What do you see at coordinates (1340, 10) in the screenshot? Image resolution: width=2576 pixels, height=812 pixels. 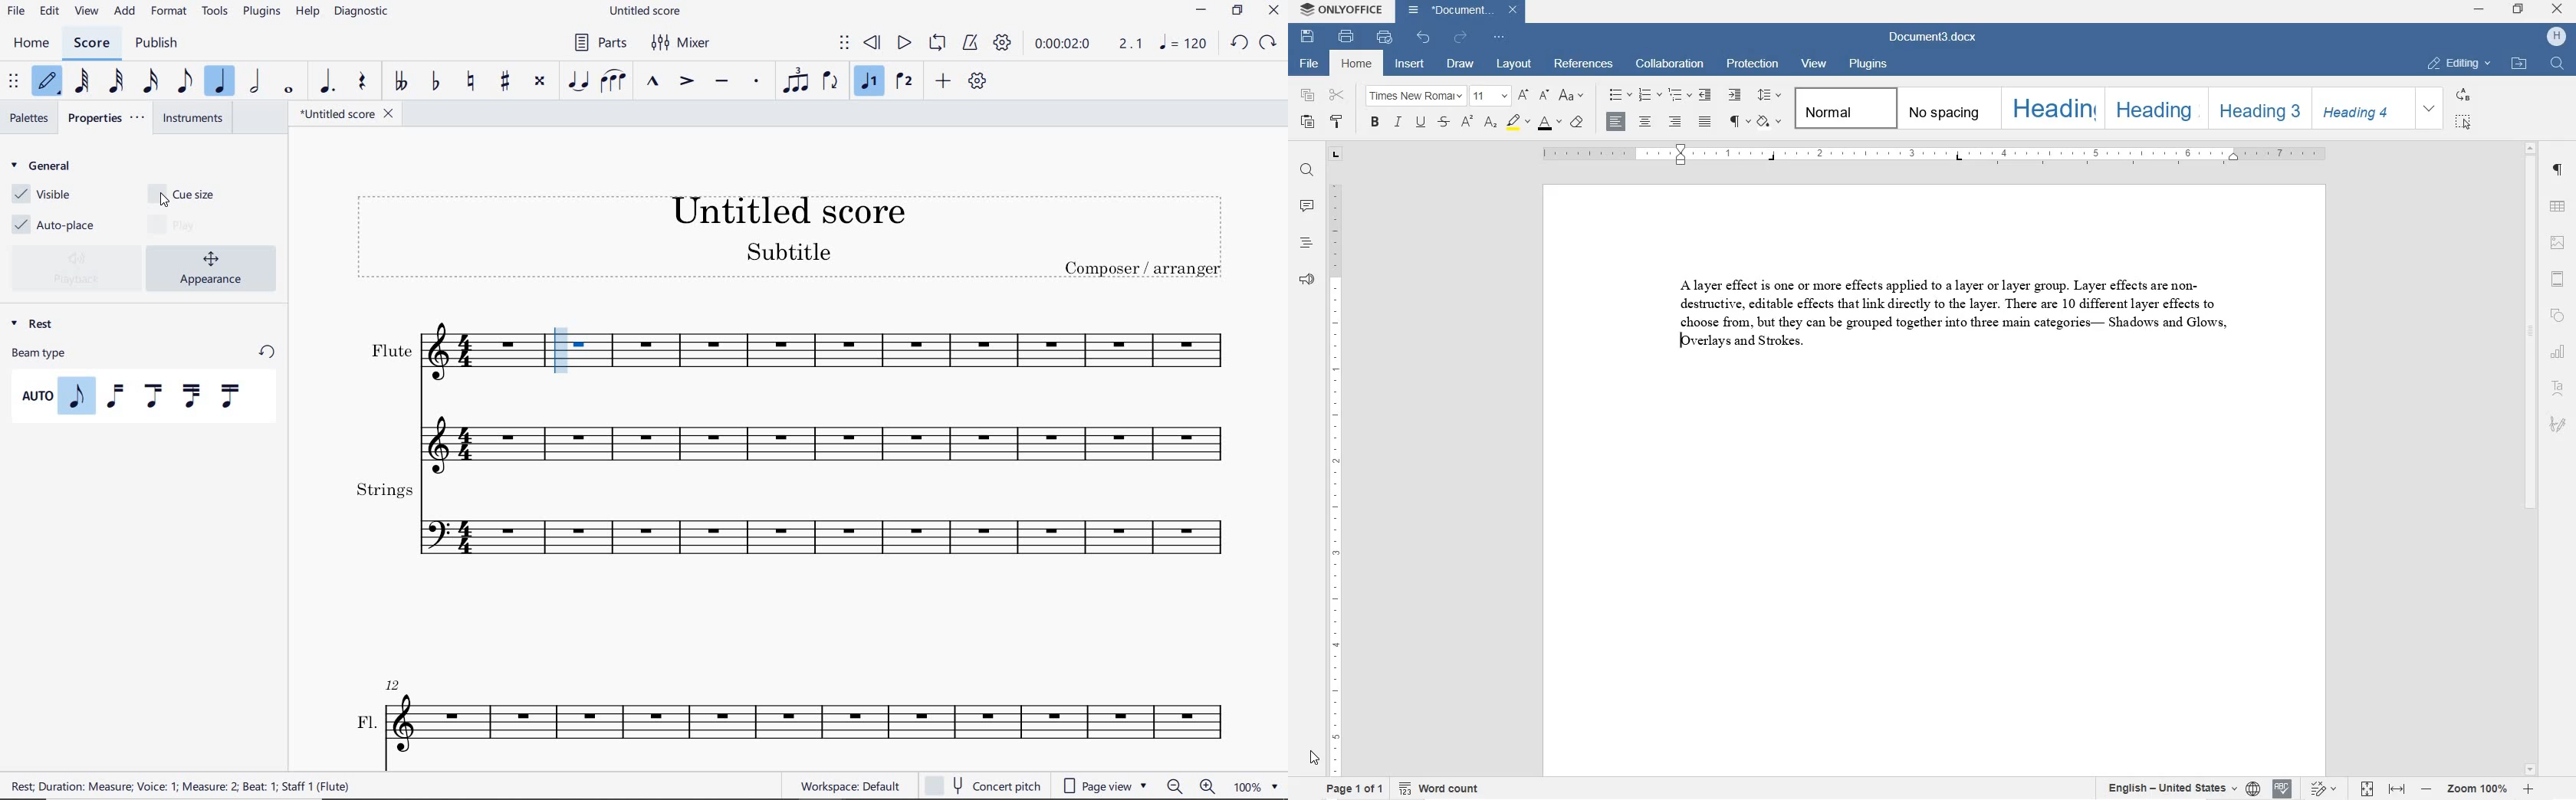 I see `ONLYOFFICE` at bounding box center [1340, 10].